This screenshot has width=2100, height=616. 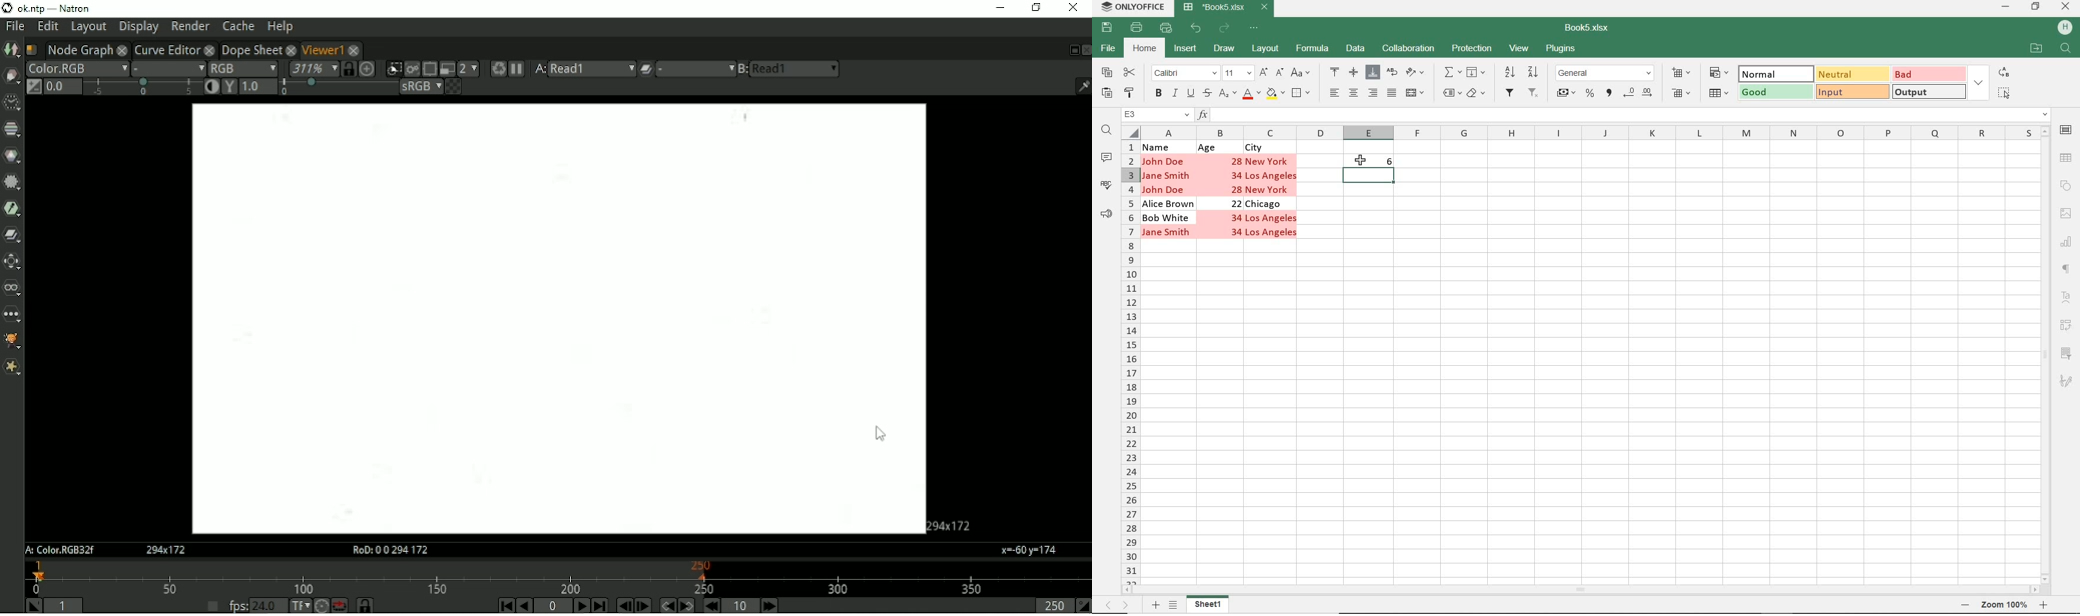 What do you see at coordinates (2065, 379) in the screenshot?
I see `SIGNATURE` at bounding box center [2065, 379].